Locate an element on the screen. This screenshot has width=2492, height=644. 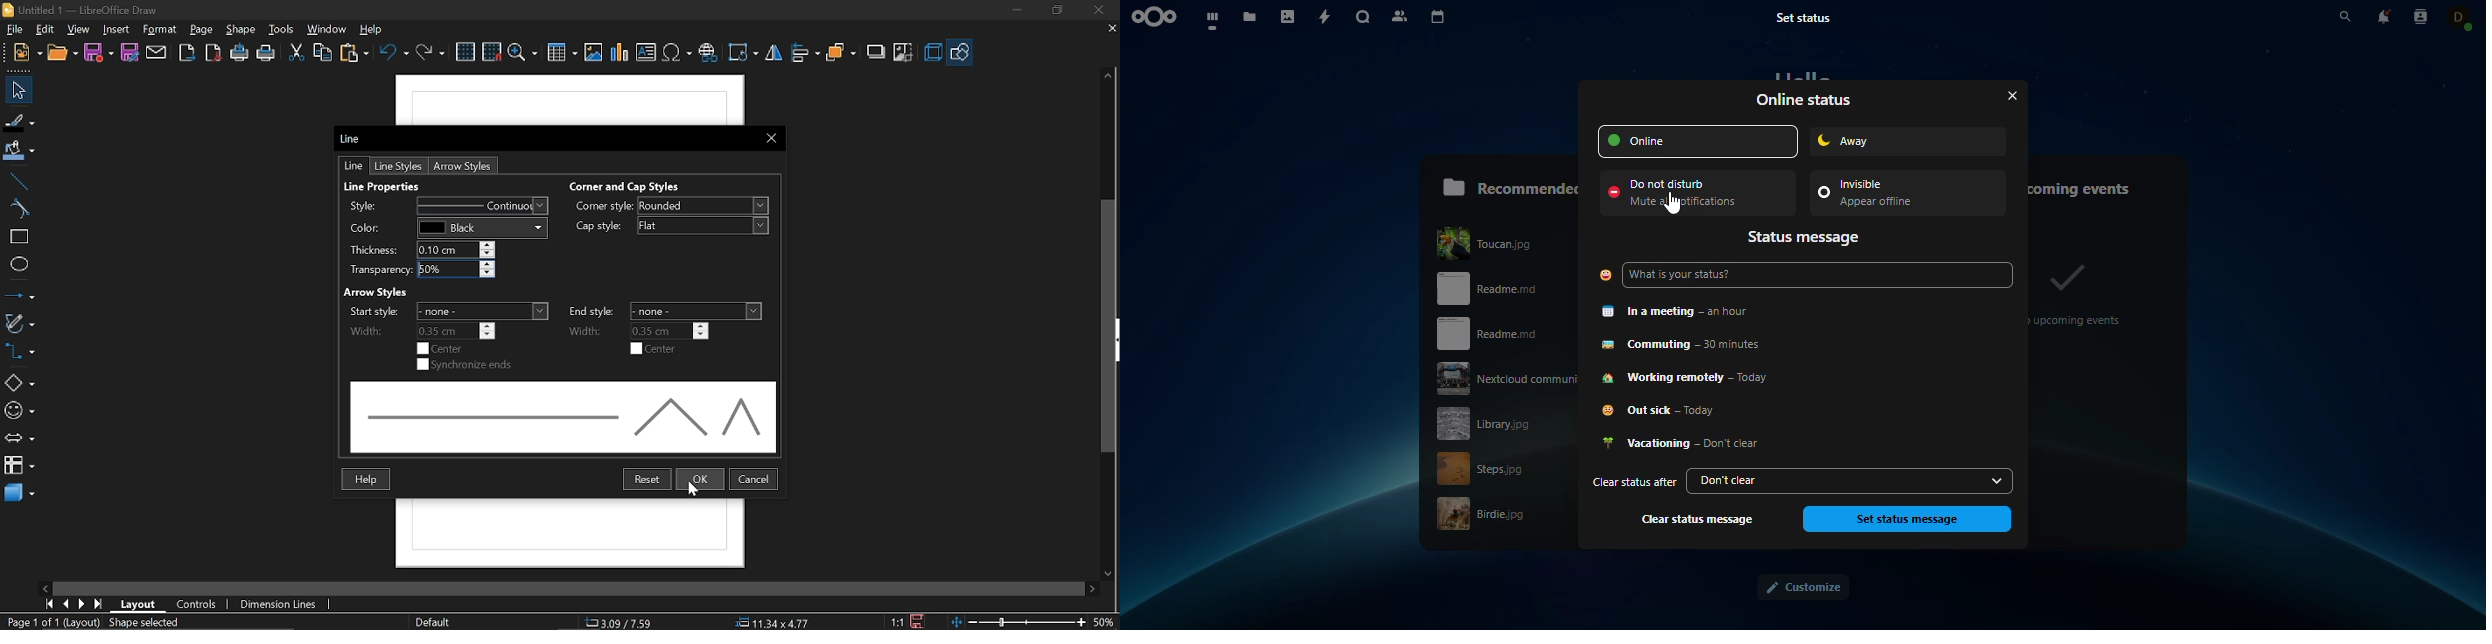
search is located at coordinates (2330, 17).